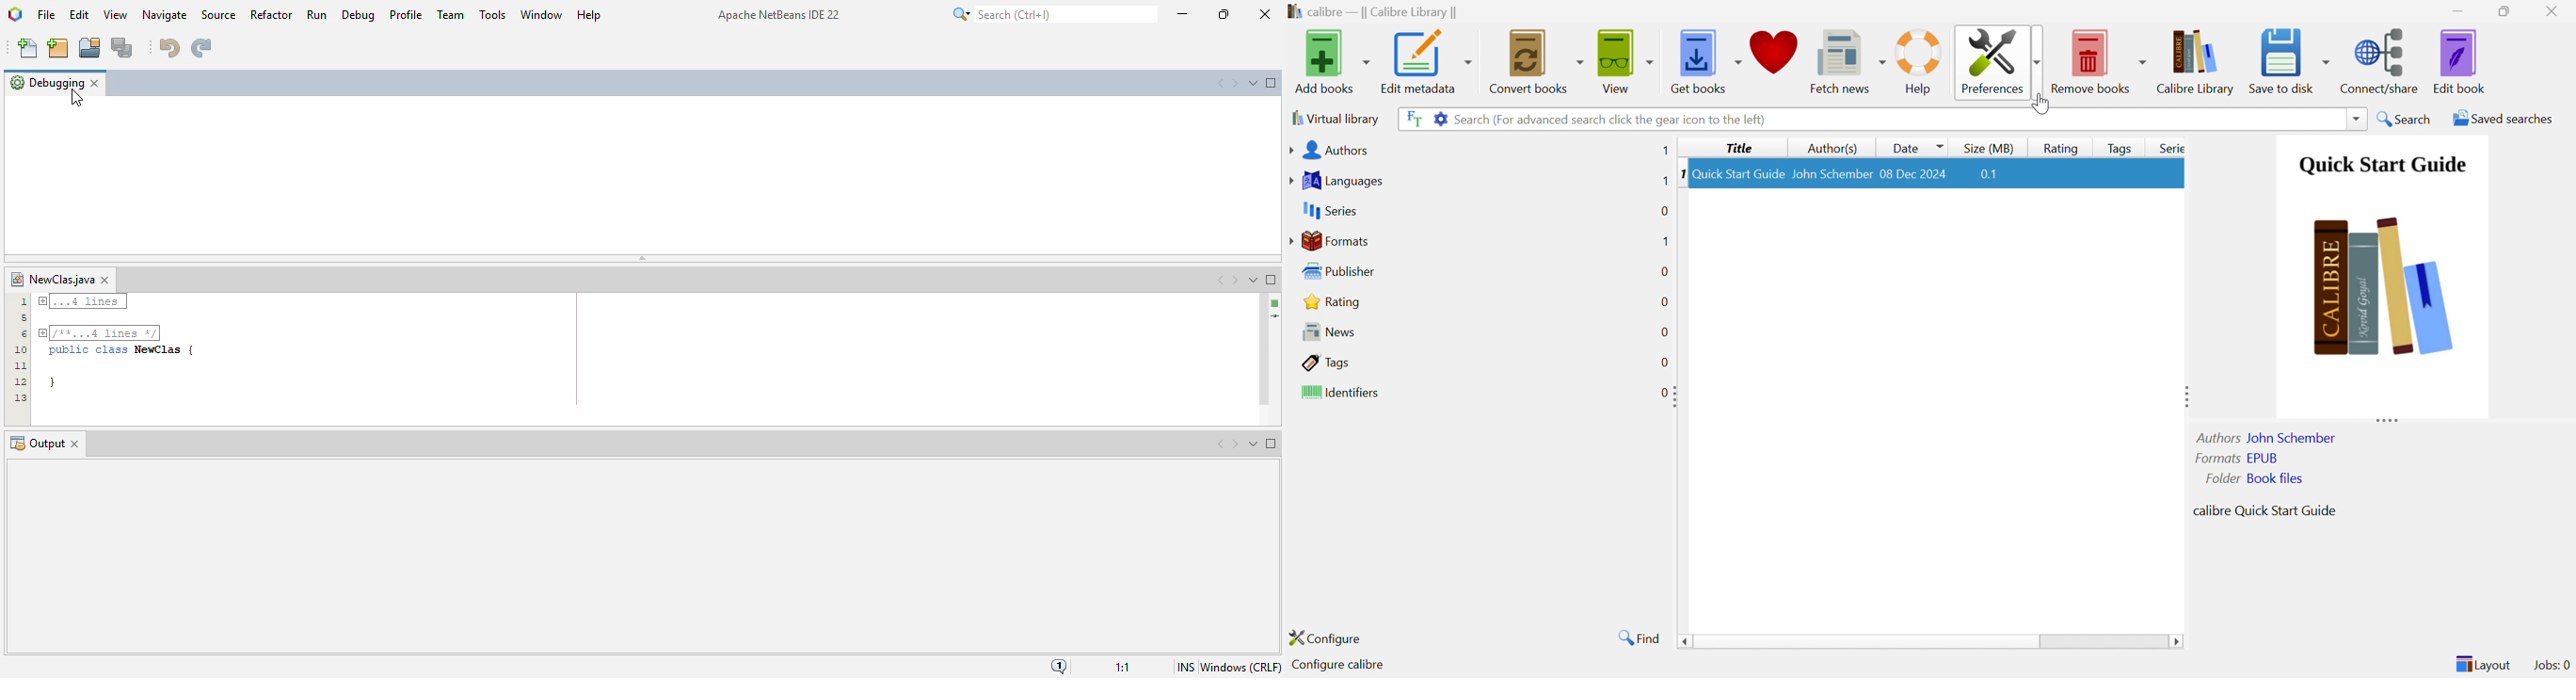 Image resolution: width=2576 pixels, height=700 pixels. What do you see at coordinates (1371, 13) in the screenshot?
I see `calibre - || Calibre Library ||` at bounding box center [1371, 13].